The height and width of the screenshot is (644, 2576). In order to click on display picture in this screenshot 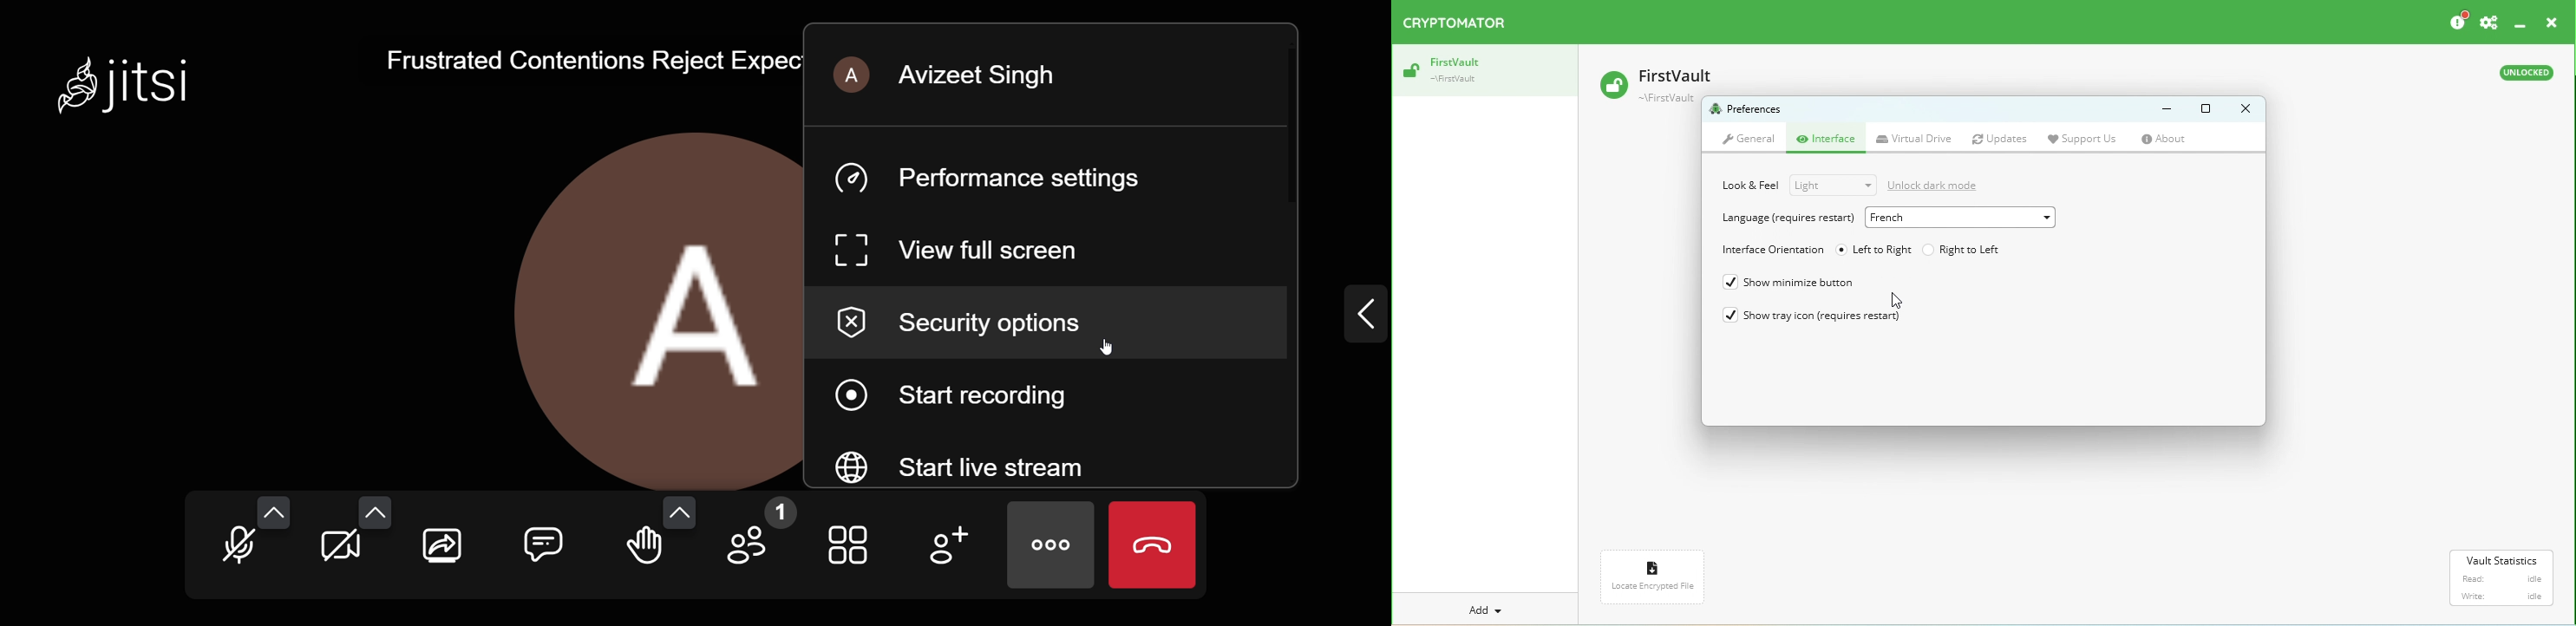, I will do `click(647, 308)`.